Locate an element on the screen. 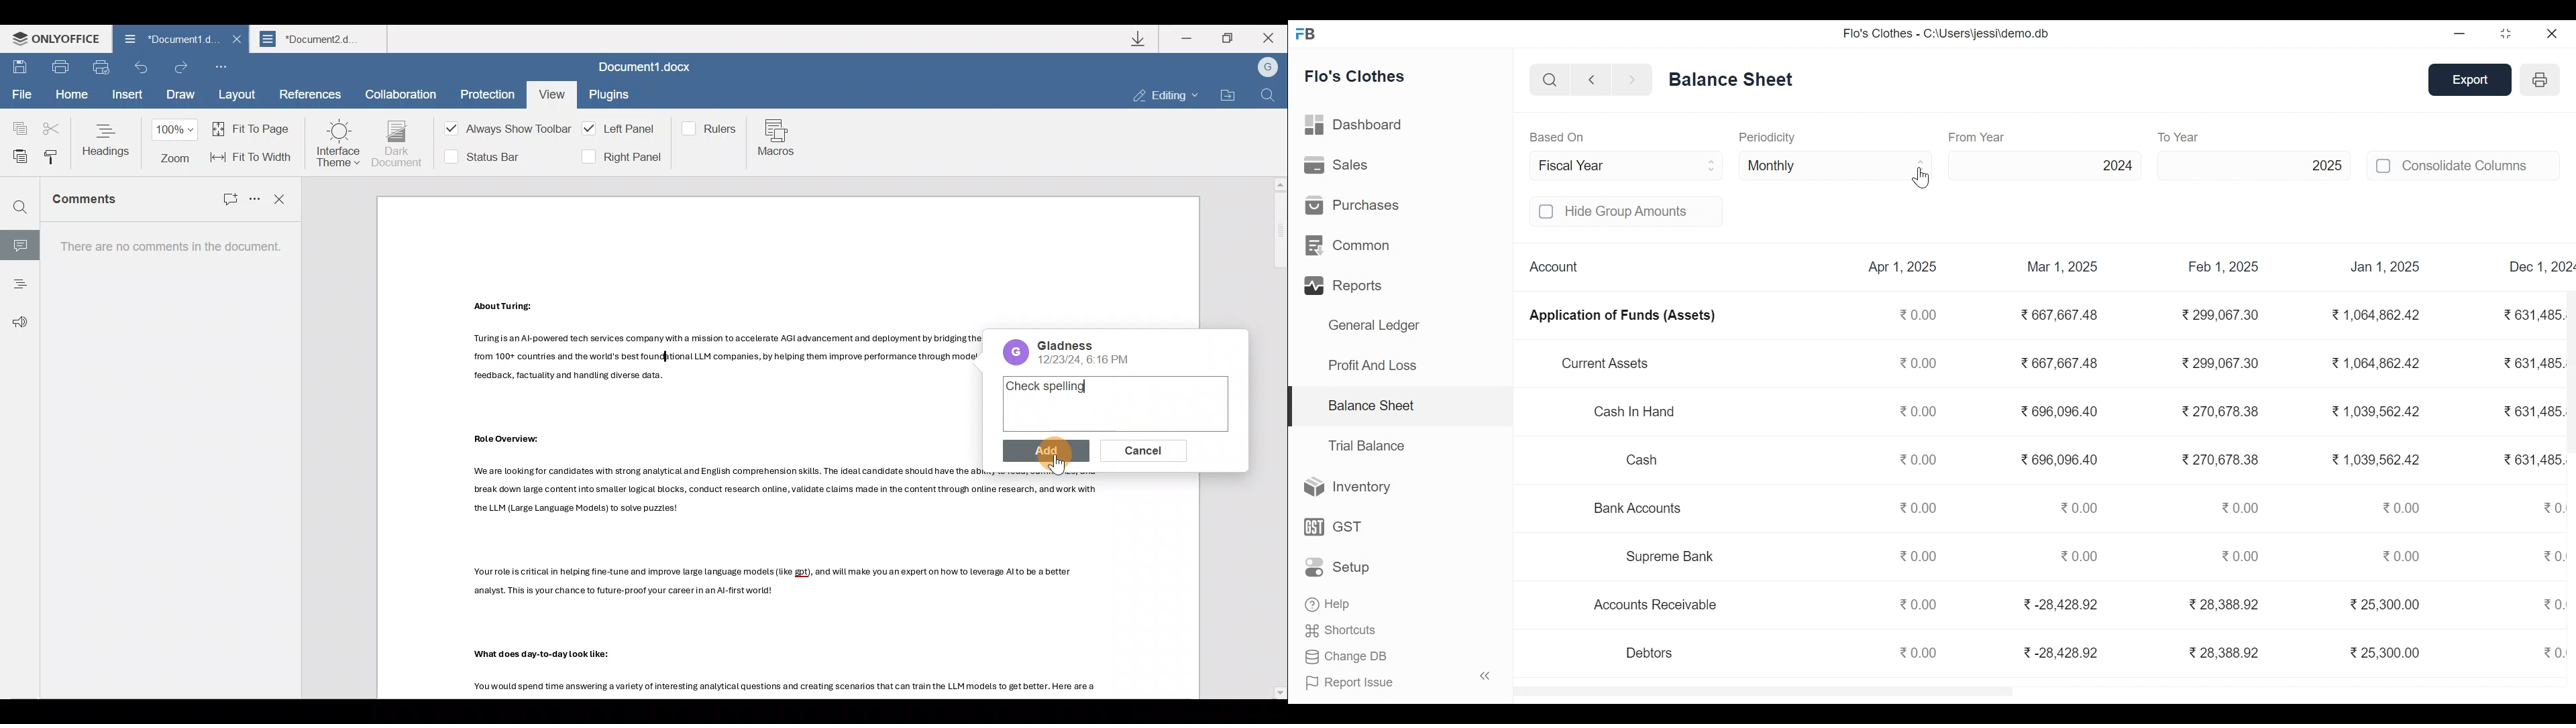  sales is located at coordinates (1338, 165).